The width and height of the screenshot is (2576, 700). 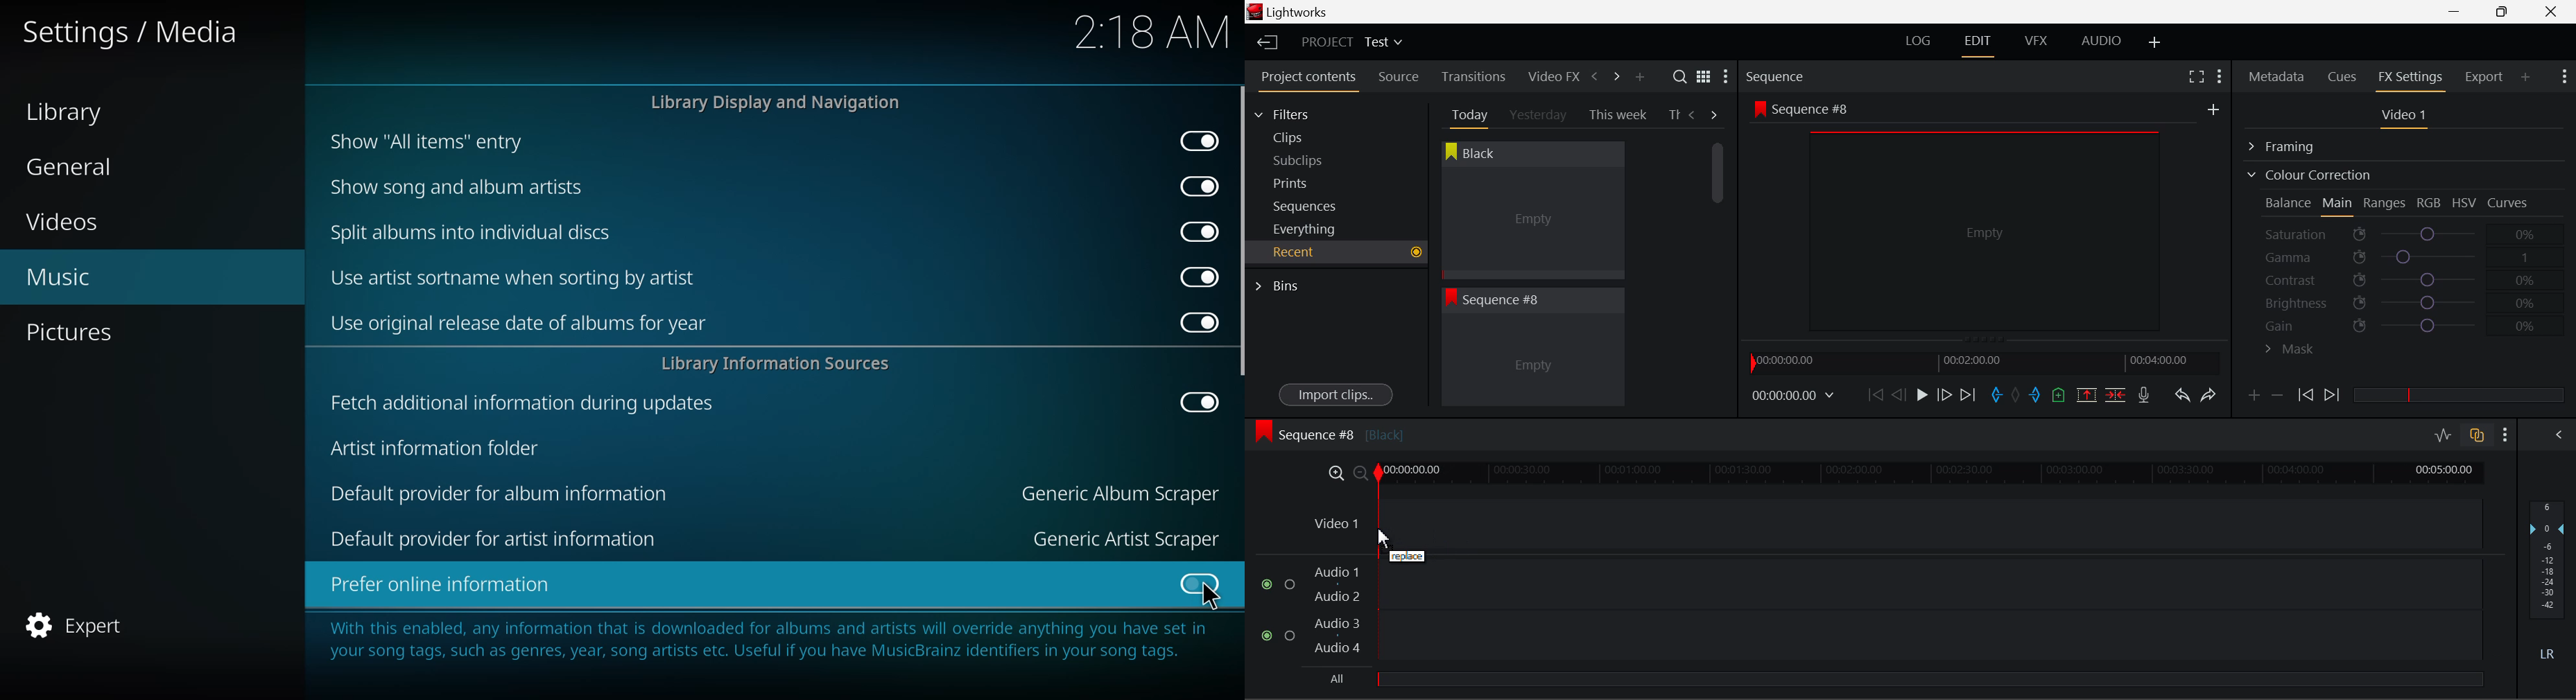 What do you see at coordinates (71, 113) in the screenshot?
I see `library` at bounding box center [71, 113].